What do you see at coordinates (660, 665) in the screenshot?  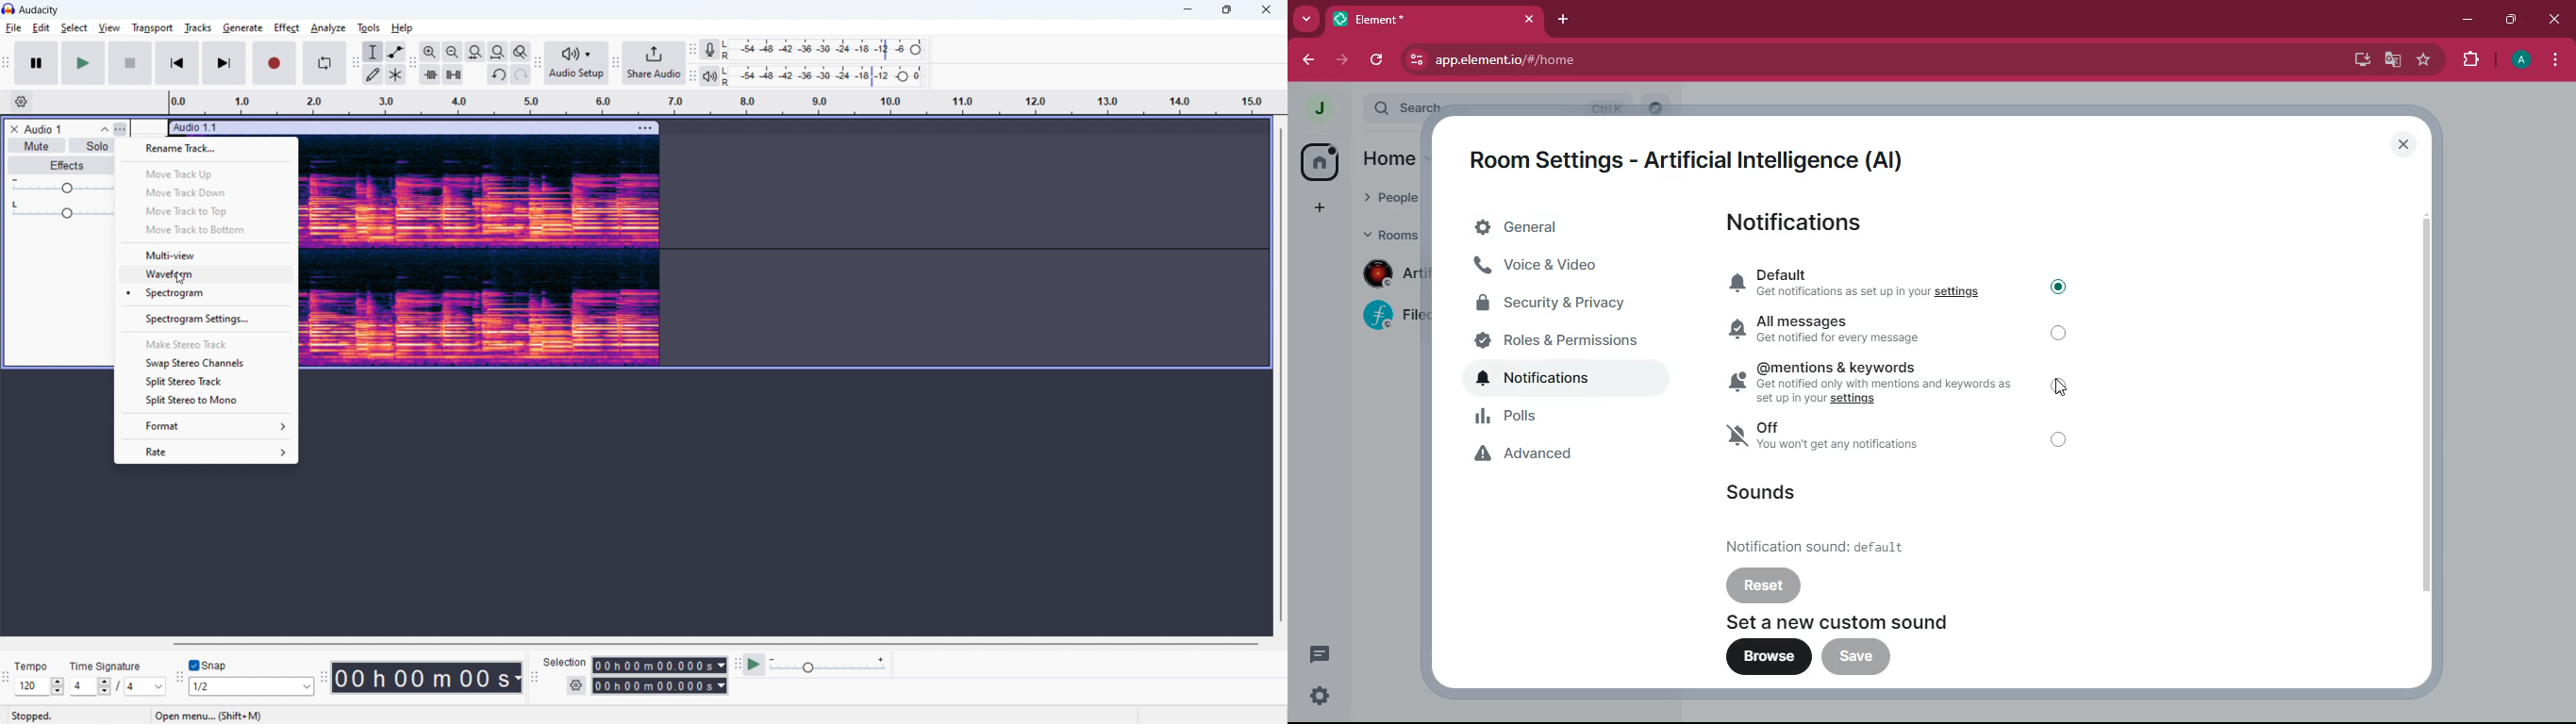 I see `start time` at bounding box center [660, 665].